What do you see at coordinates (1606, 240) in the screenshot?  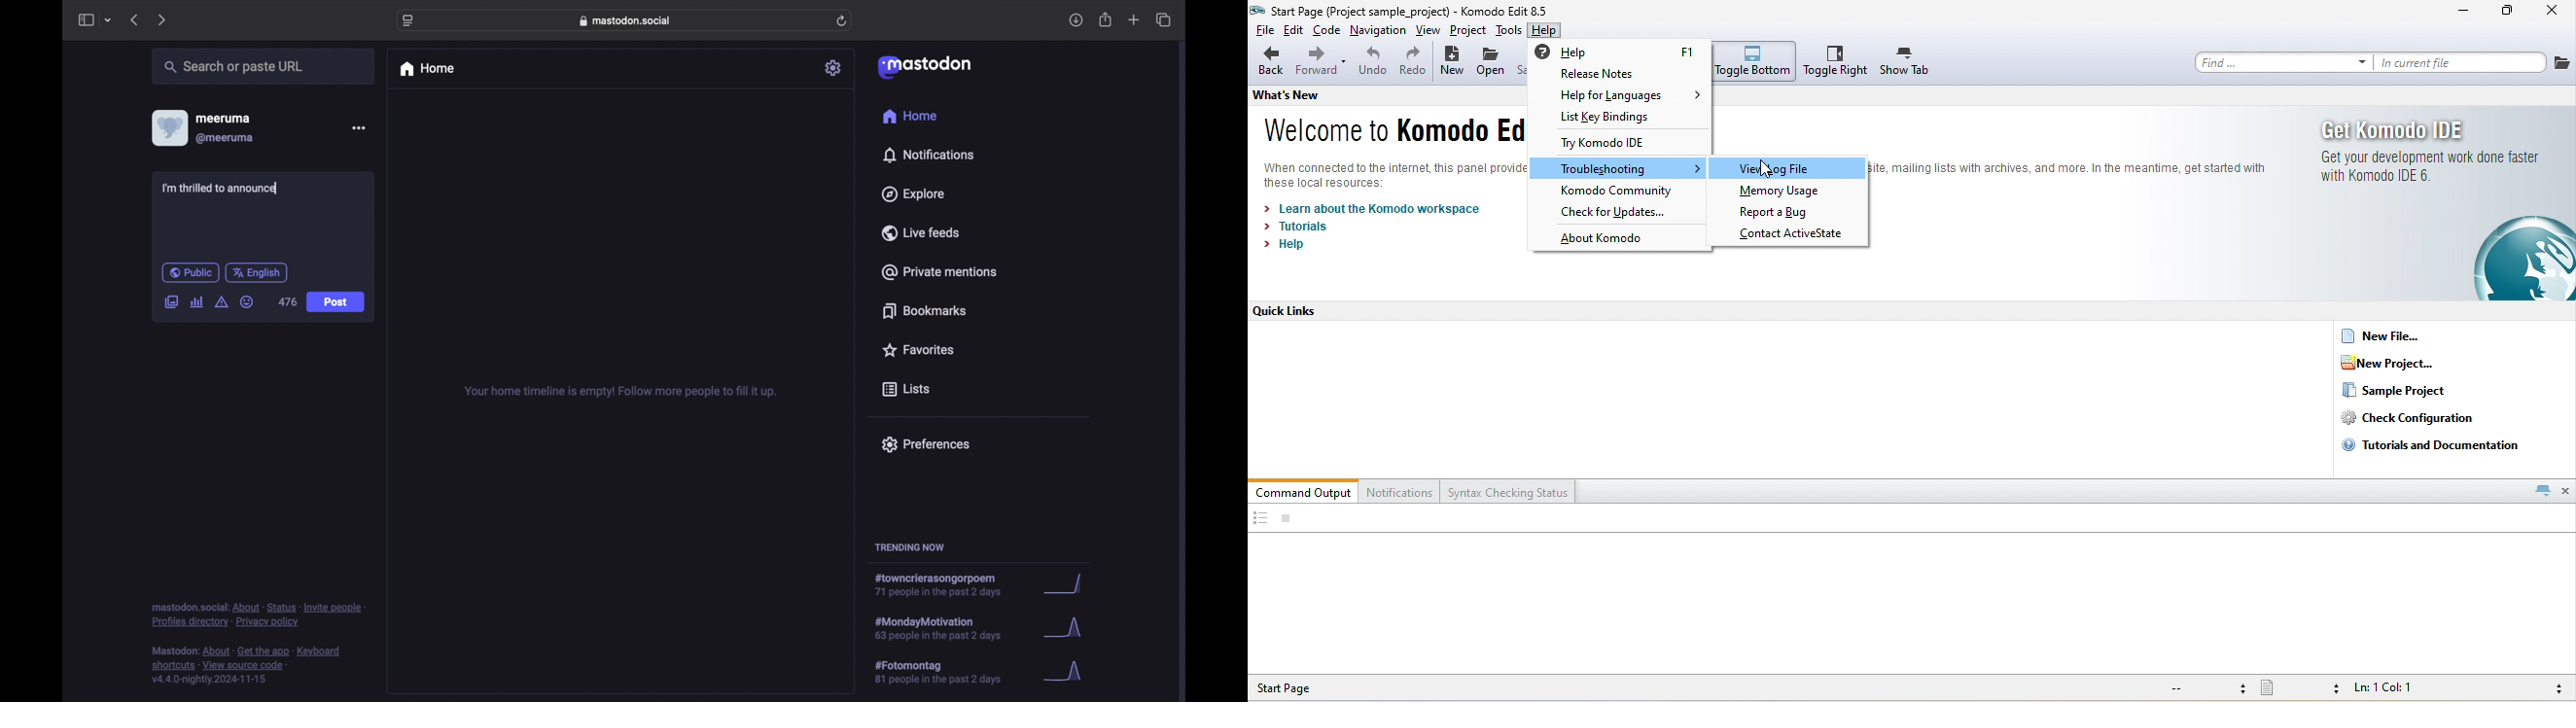 I see `about komodo` at bounding box center [1606, 240].